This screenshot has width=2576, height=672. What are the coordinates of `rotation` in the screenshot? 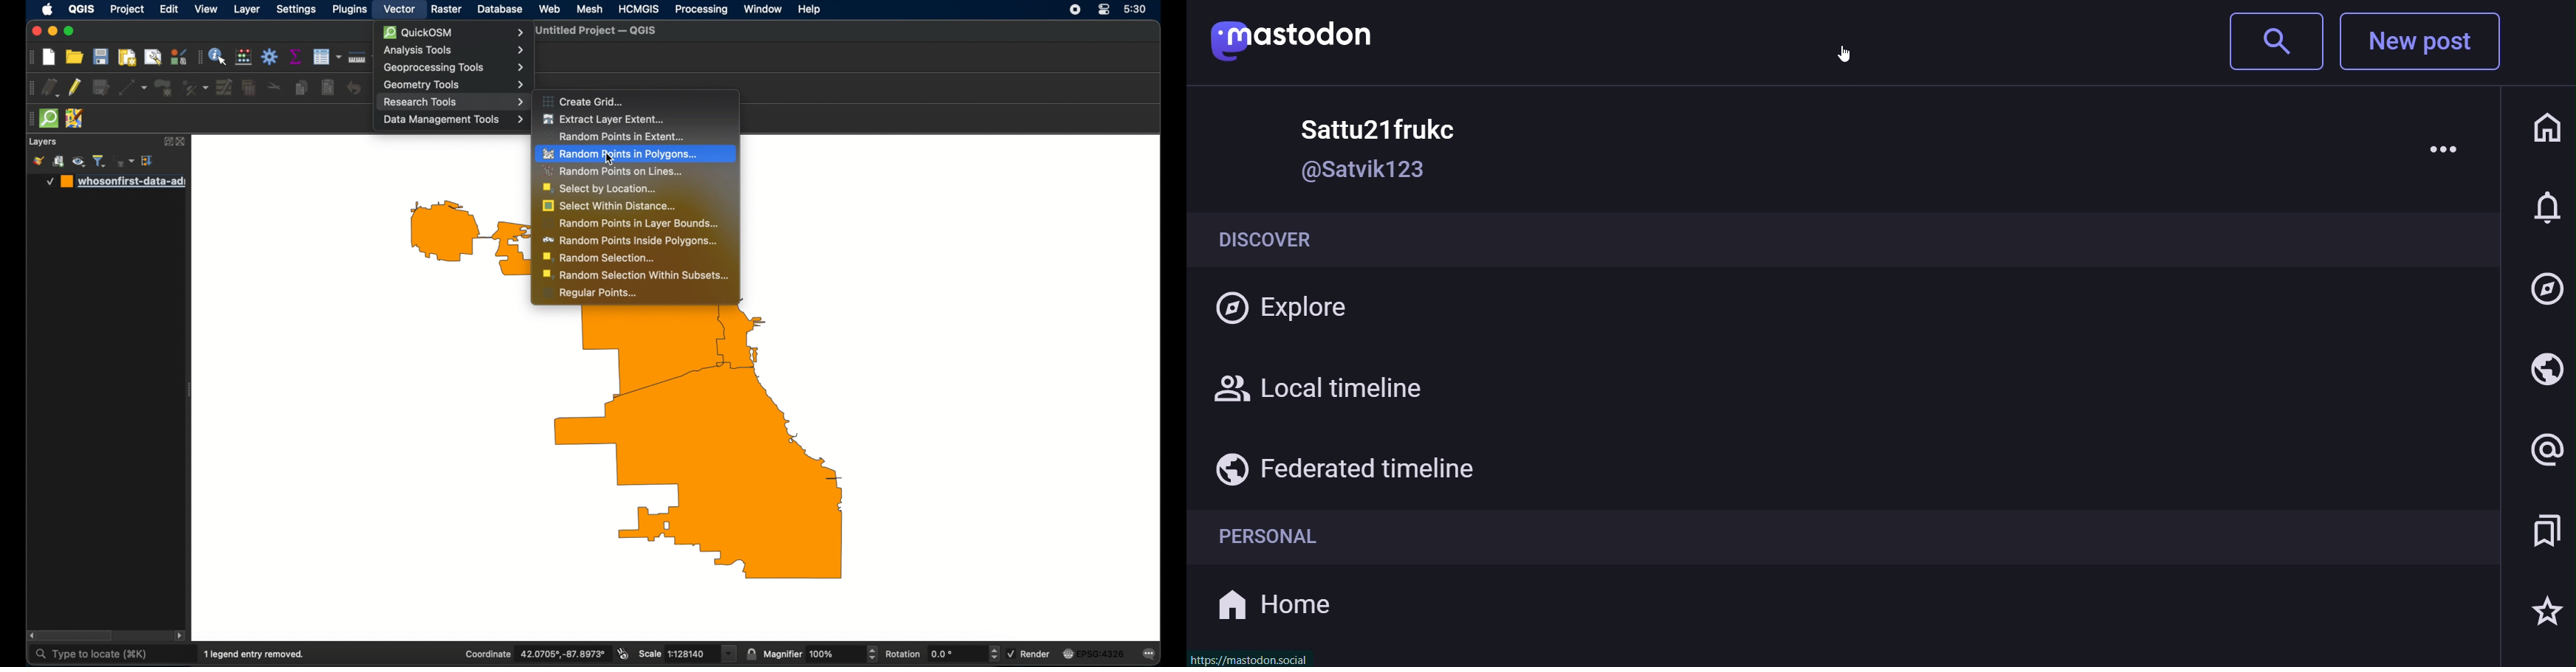 It's located at (942, 653).